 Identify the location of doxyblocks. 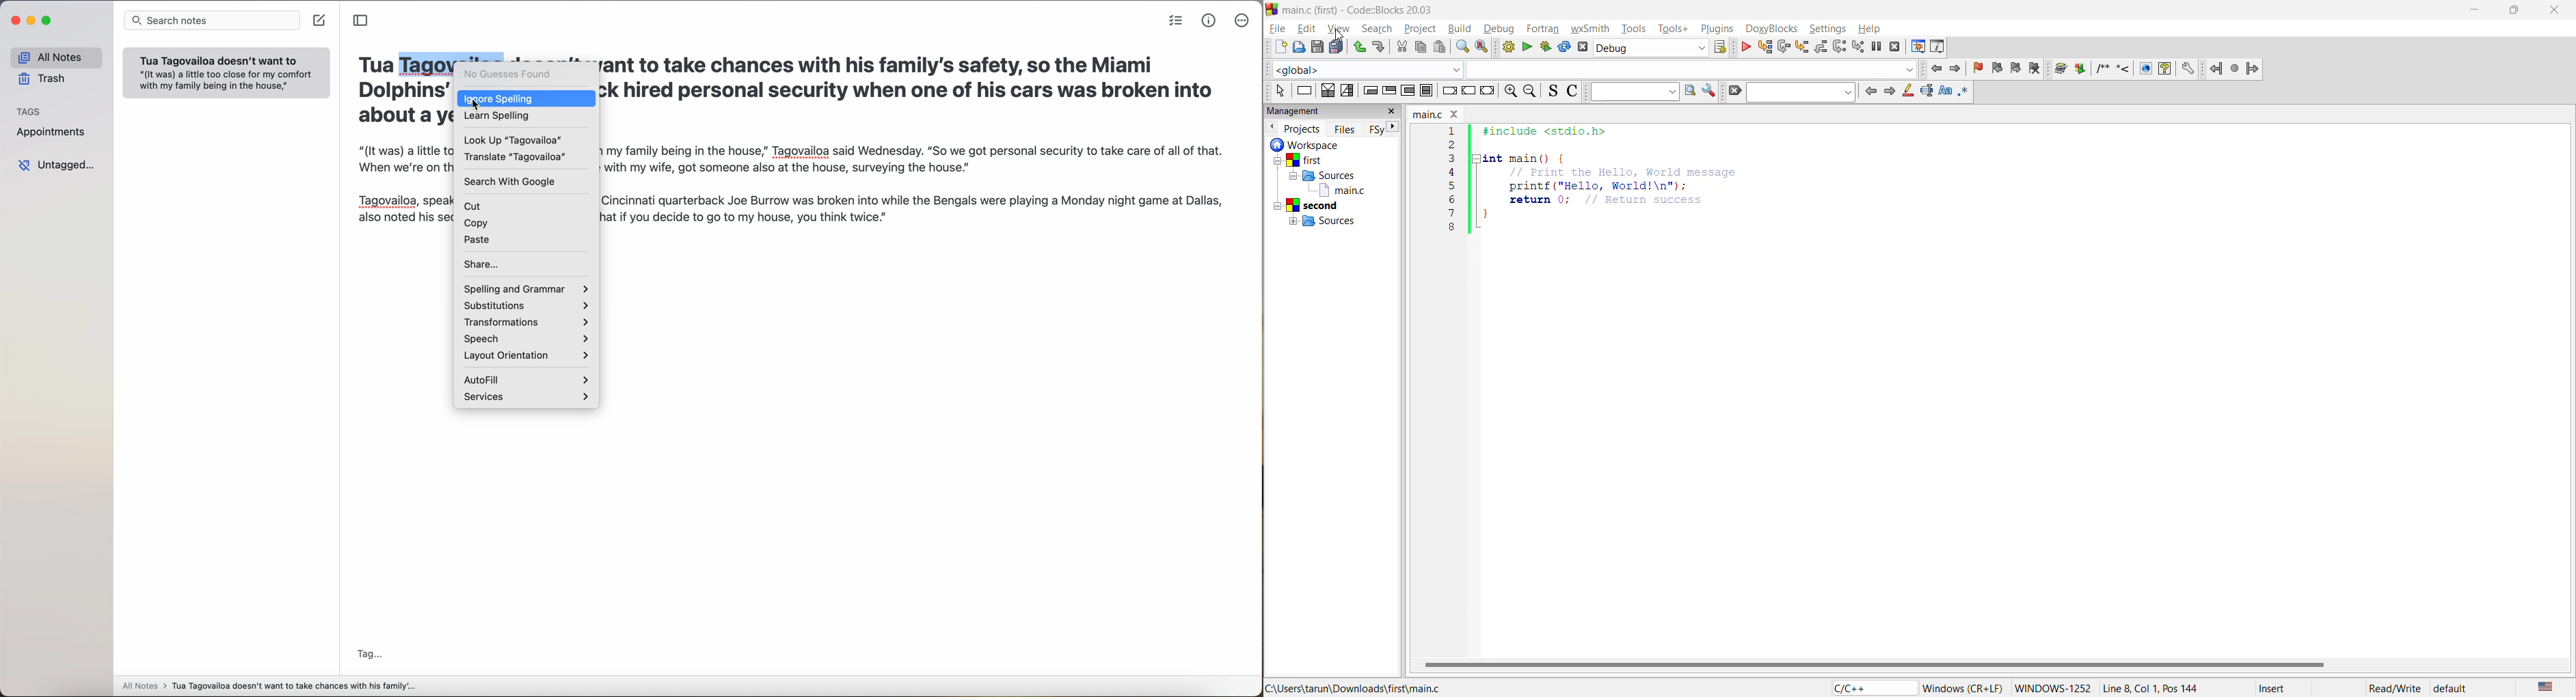
(1770, 29).